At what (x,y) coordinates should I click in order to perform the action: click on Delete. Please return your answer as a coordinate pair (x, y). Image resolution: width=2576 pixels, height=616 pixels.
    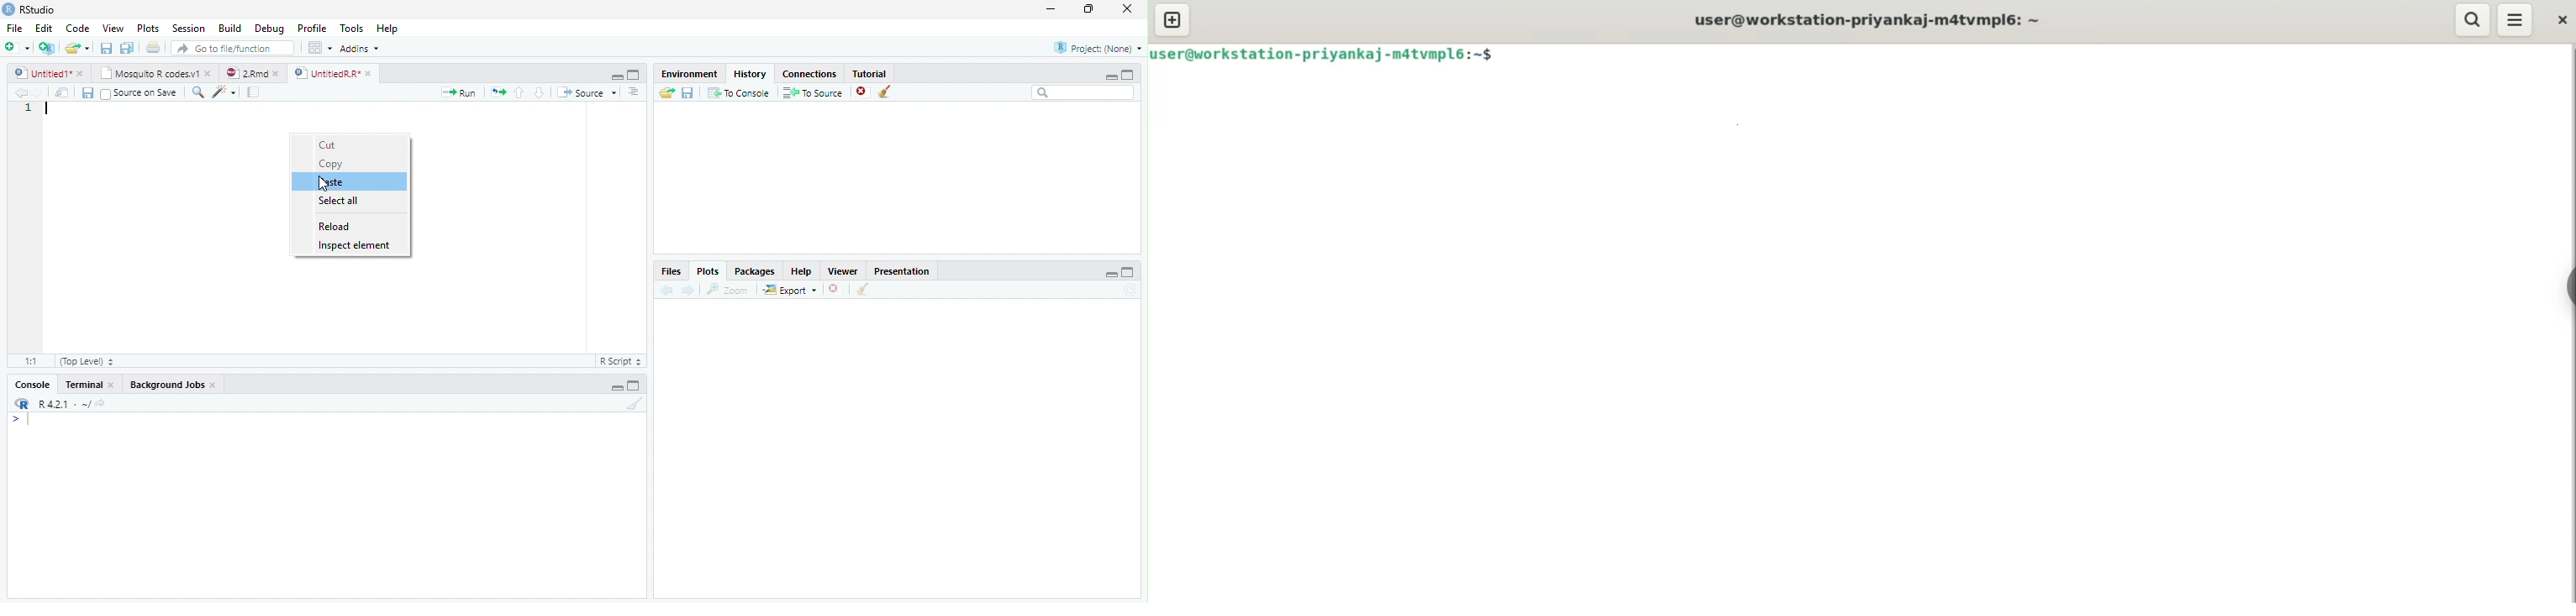
    Looking at the image, I should click on (834, 288).